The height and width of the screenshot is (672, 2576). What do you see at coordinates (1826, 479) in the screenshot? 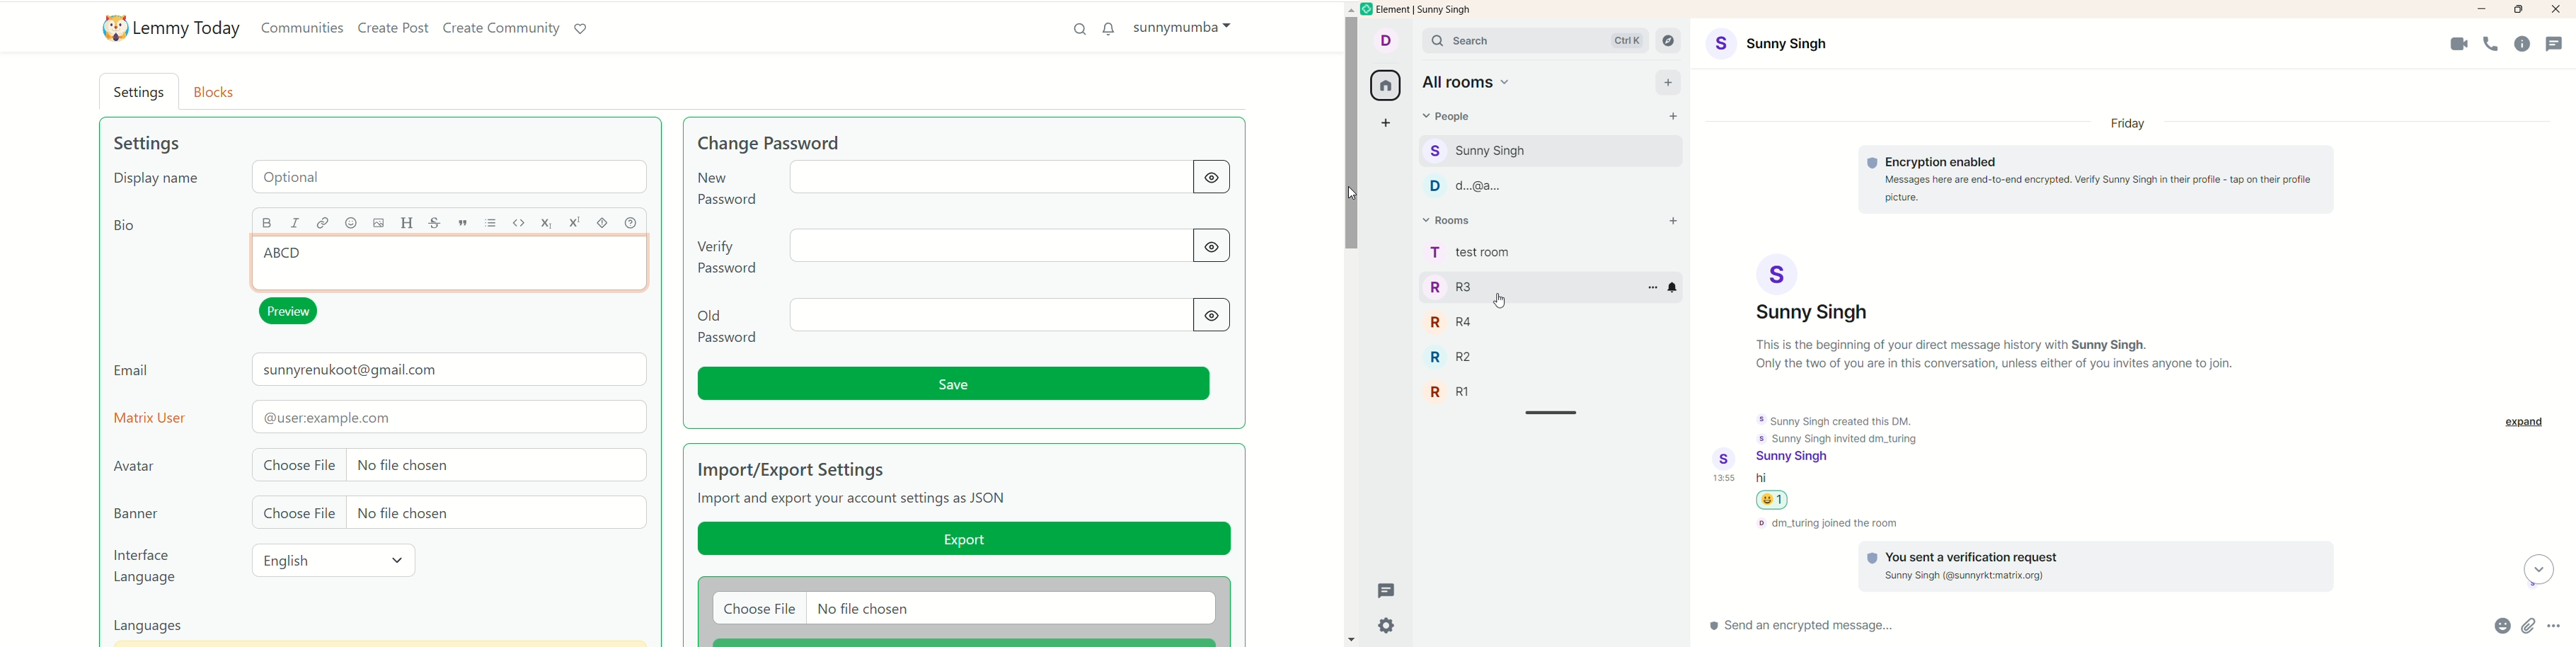
I see `message` at bounding box center [1826, 479].